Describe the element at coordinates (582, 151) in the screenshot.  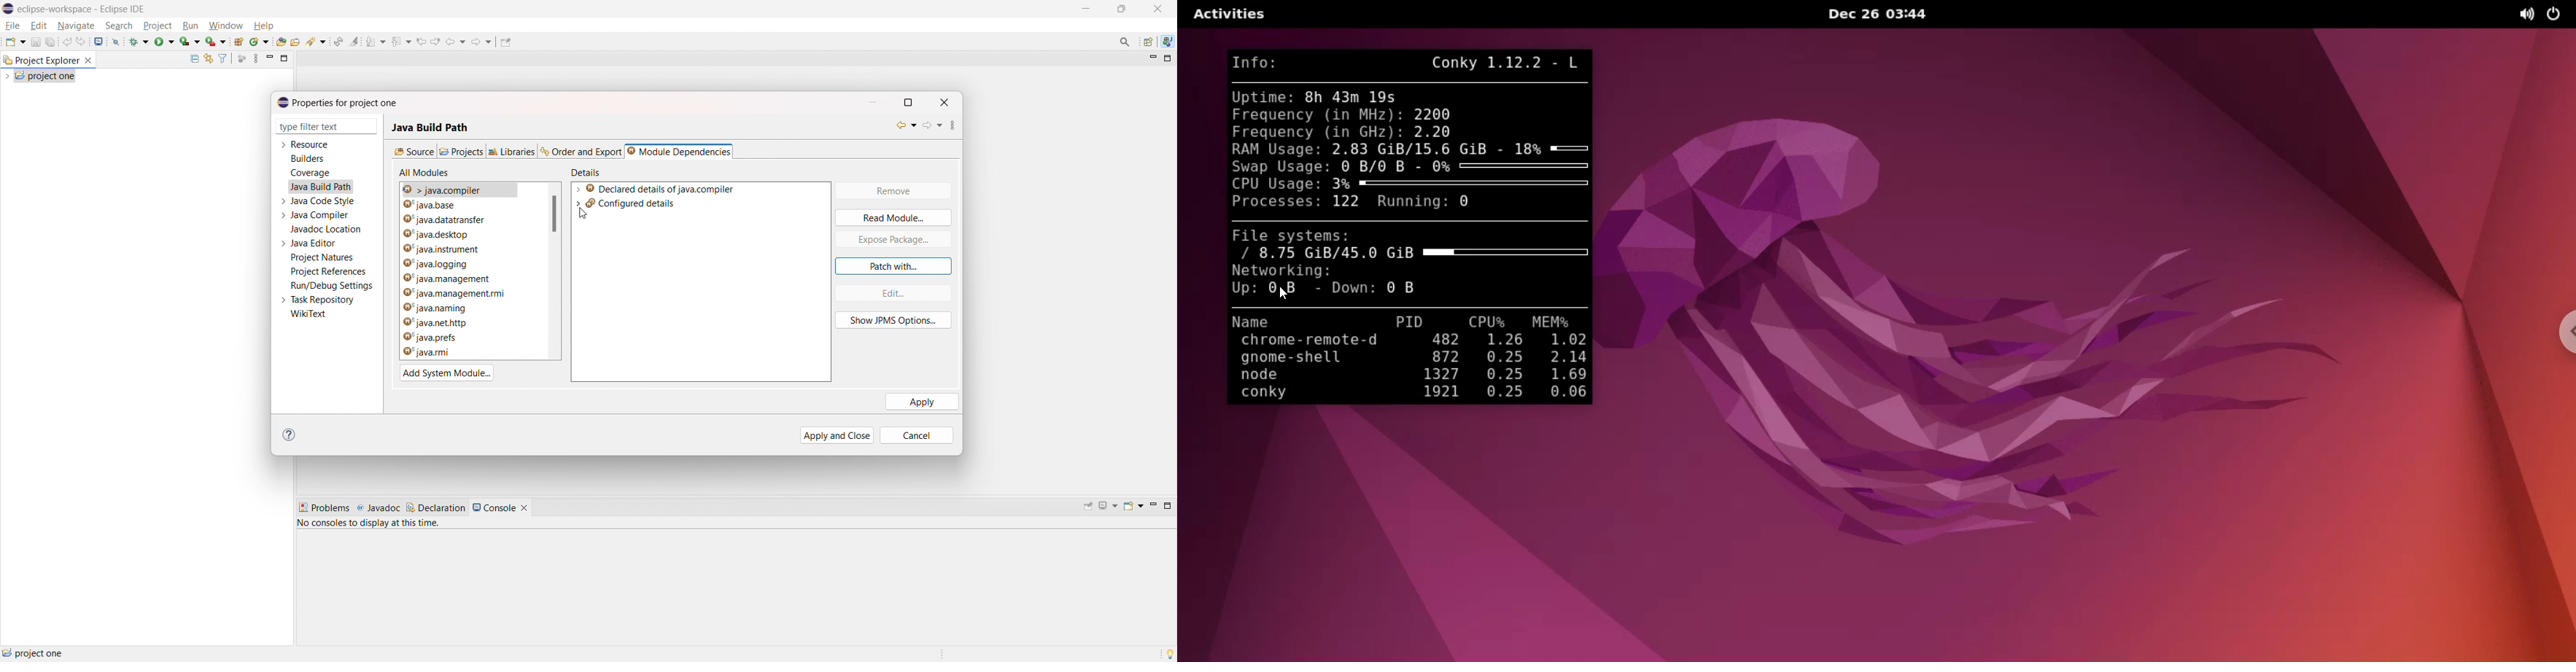
I see `order and export` at that location.